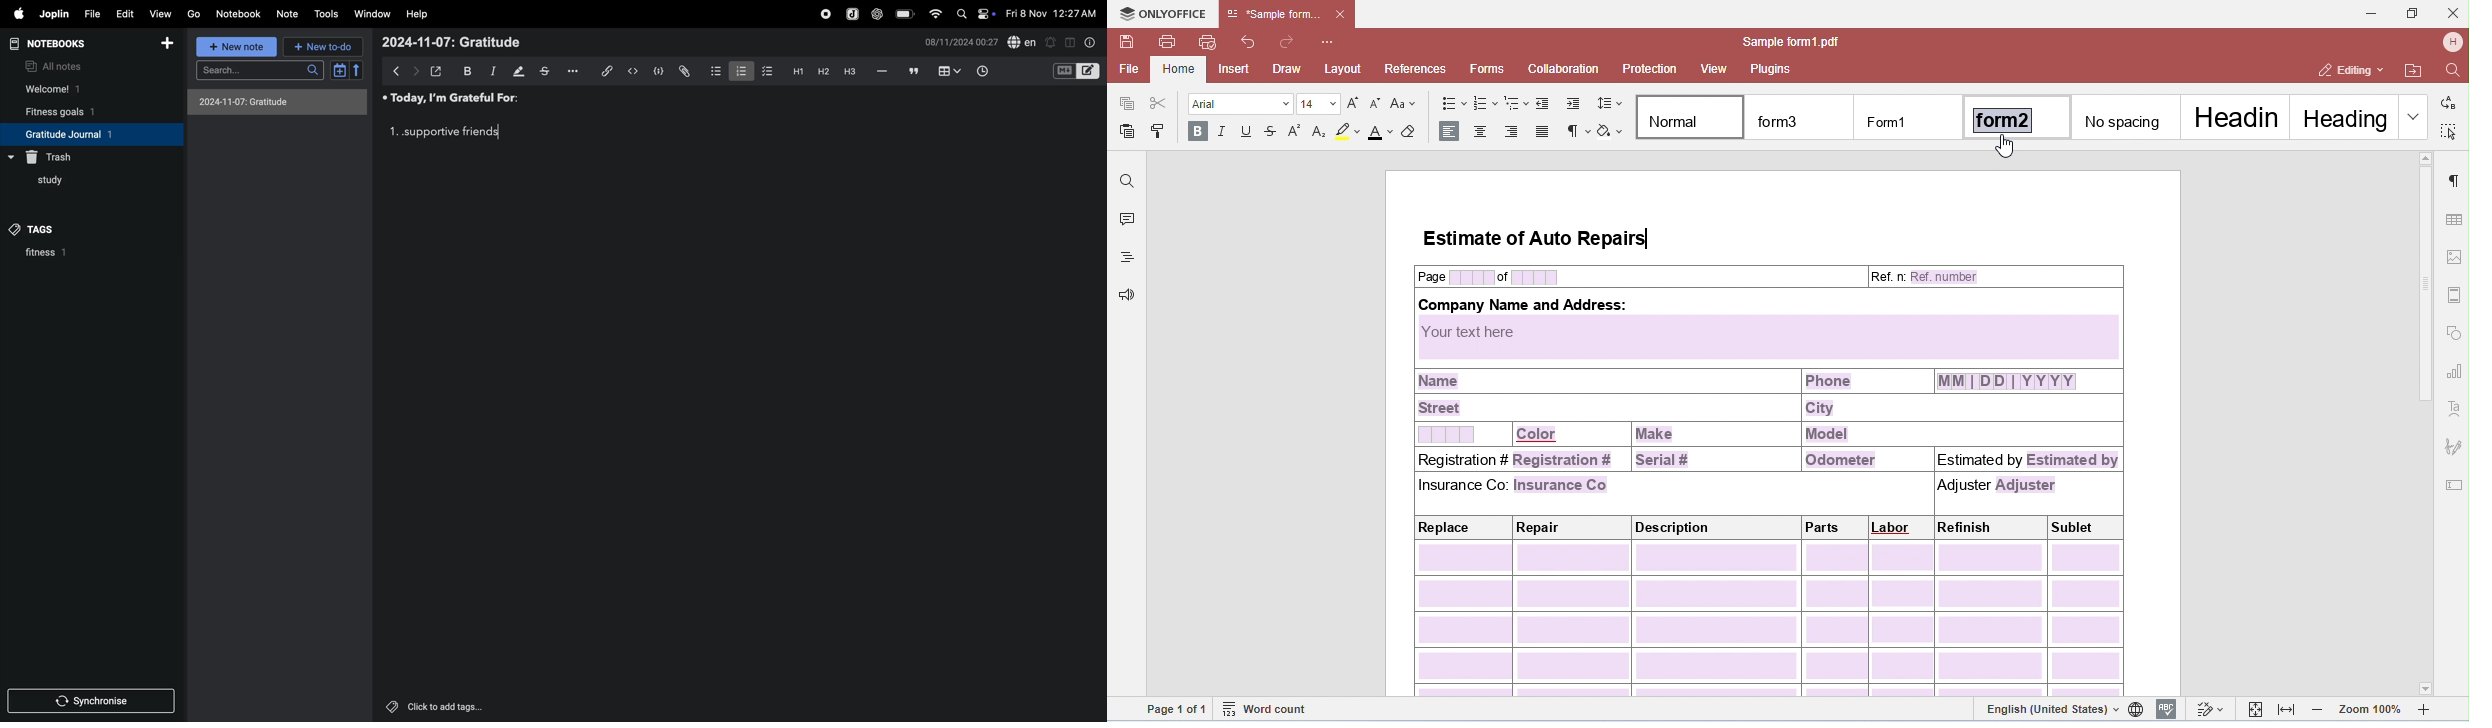 This screenshot has width=2492, height=728. Describe the element at coordinates (346, 70) in the screenshot. I see `calendar` at that location.